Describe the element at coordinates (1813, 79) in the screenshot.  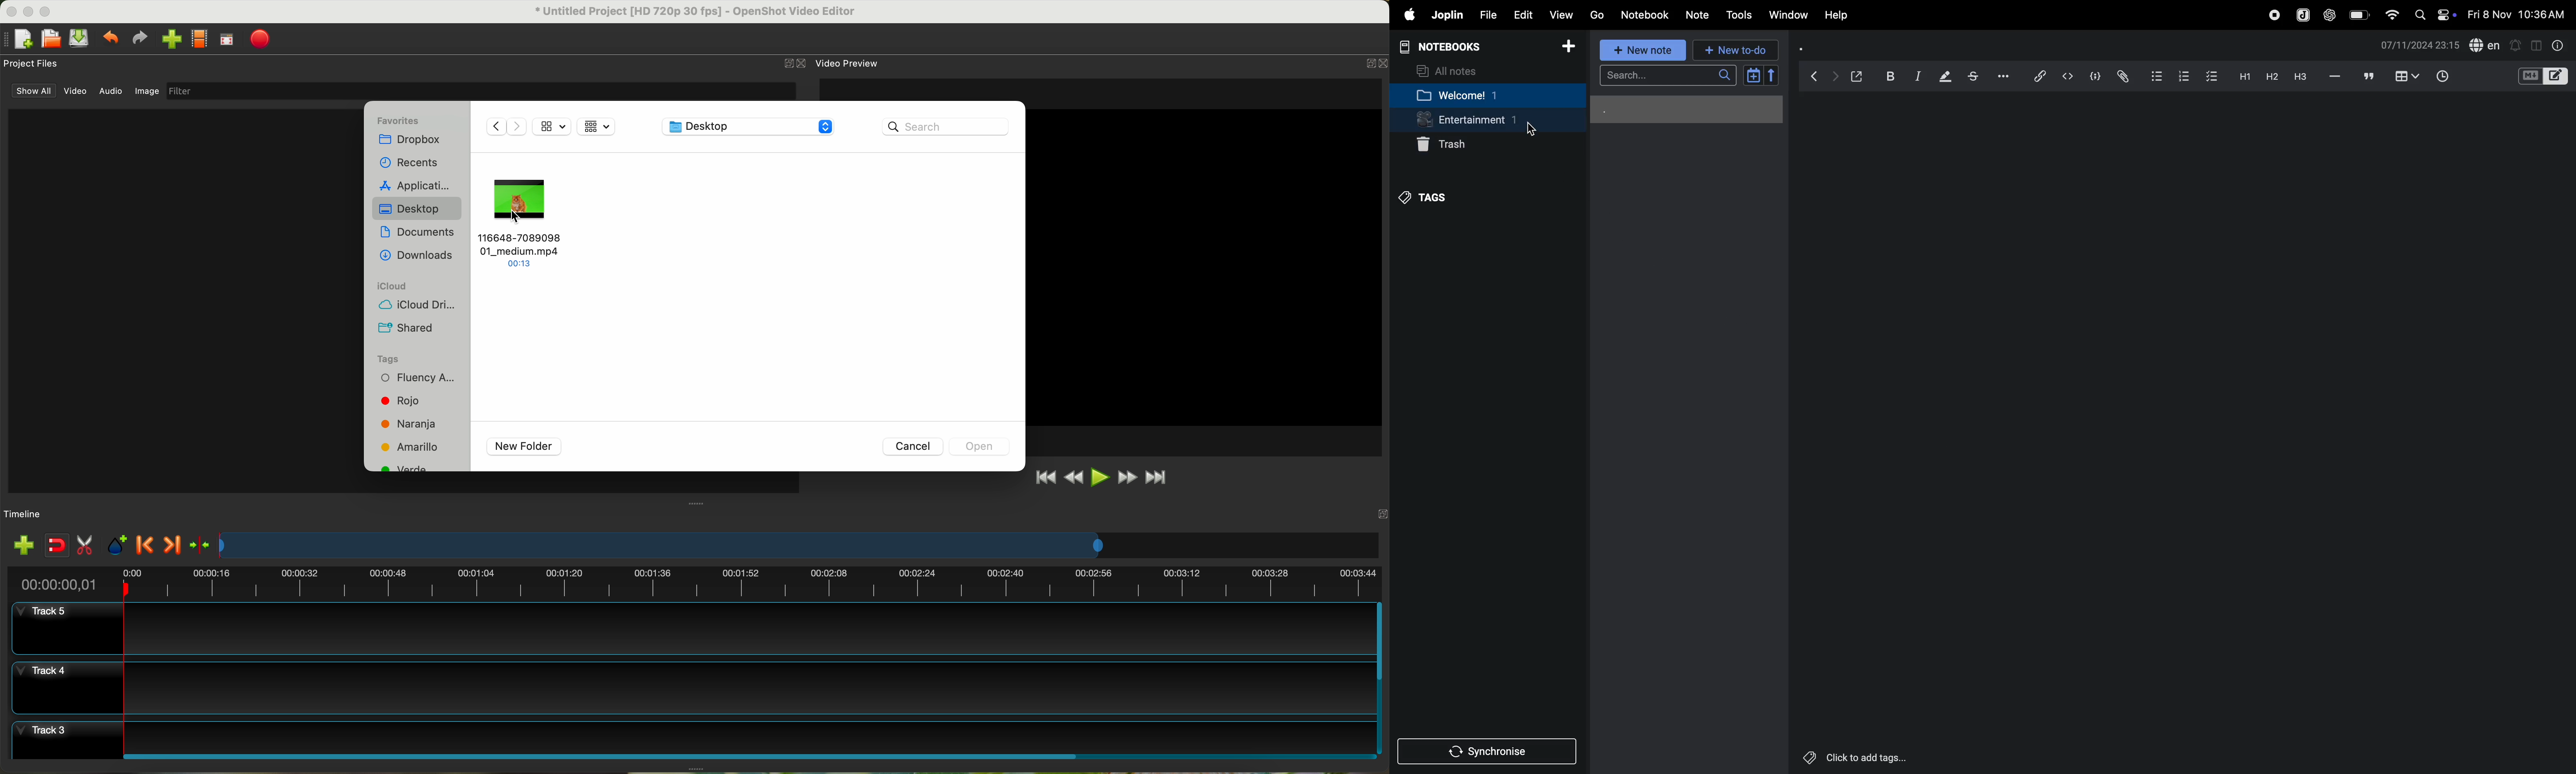
I see `backward` at that location.